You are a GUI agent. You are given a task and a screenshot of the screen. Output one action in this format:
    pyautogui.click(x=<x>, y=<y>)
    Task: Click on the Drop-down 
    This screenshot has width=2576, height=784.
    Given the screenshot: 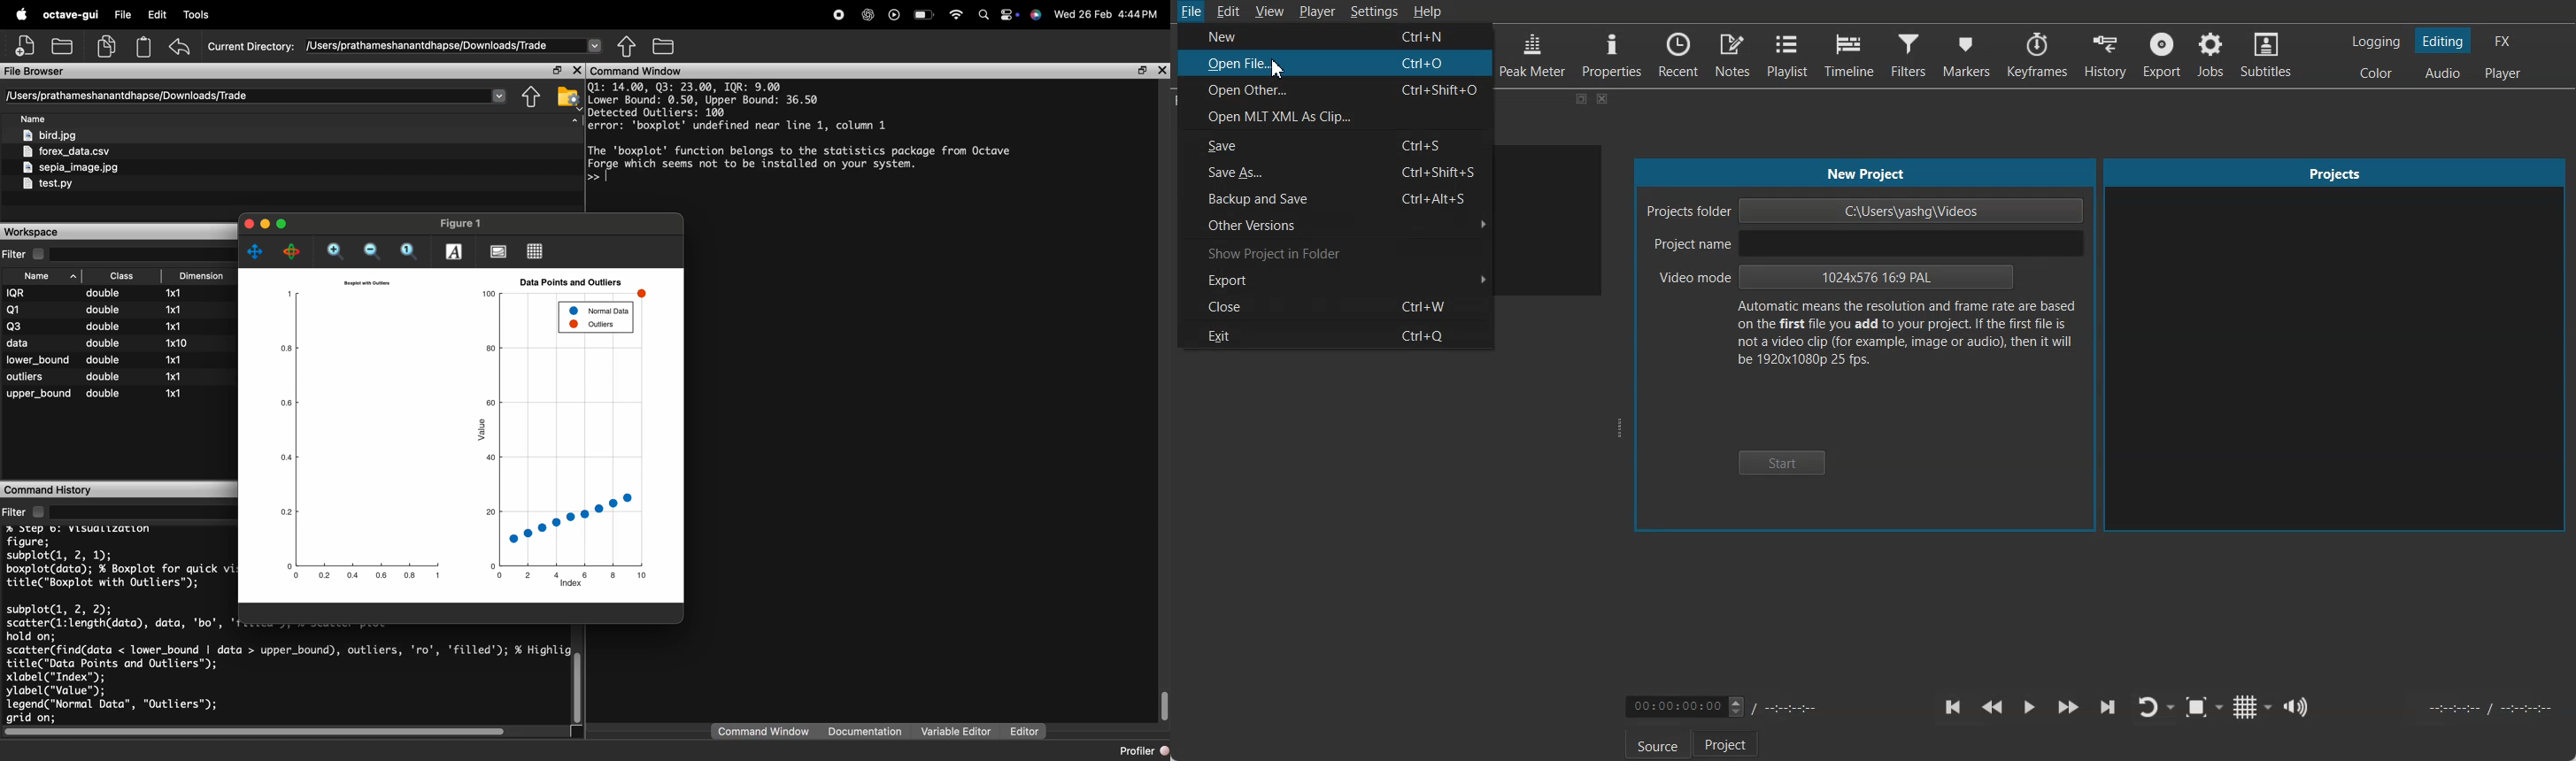 What is the action you would take?
    pyautogui.click(x=594, y=44)
    